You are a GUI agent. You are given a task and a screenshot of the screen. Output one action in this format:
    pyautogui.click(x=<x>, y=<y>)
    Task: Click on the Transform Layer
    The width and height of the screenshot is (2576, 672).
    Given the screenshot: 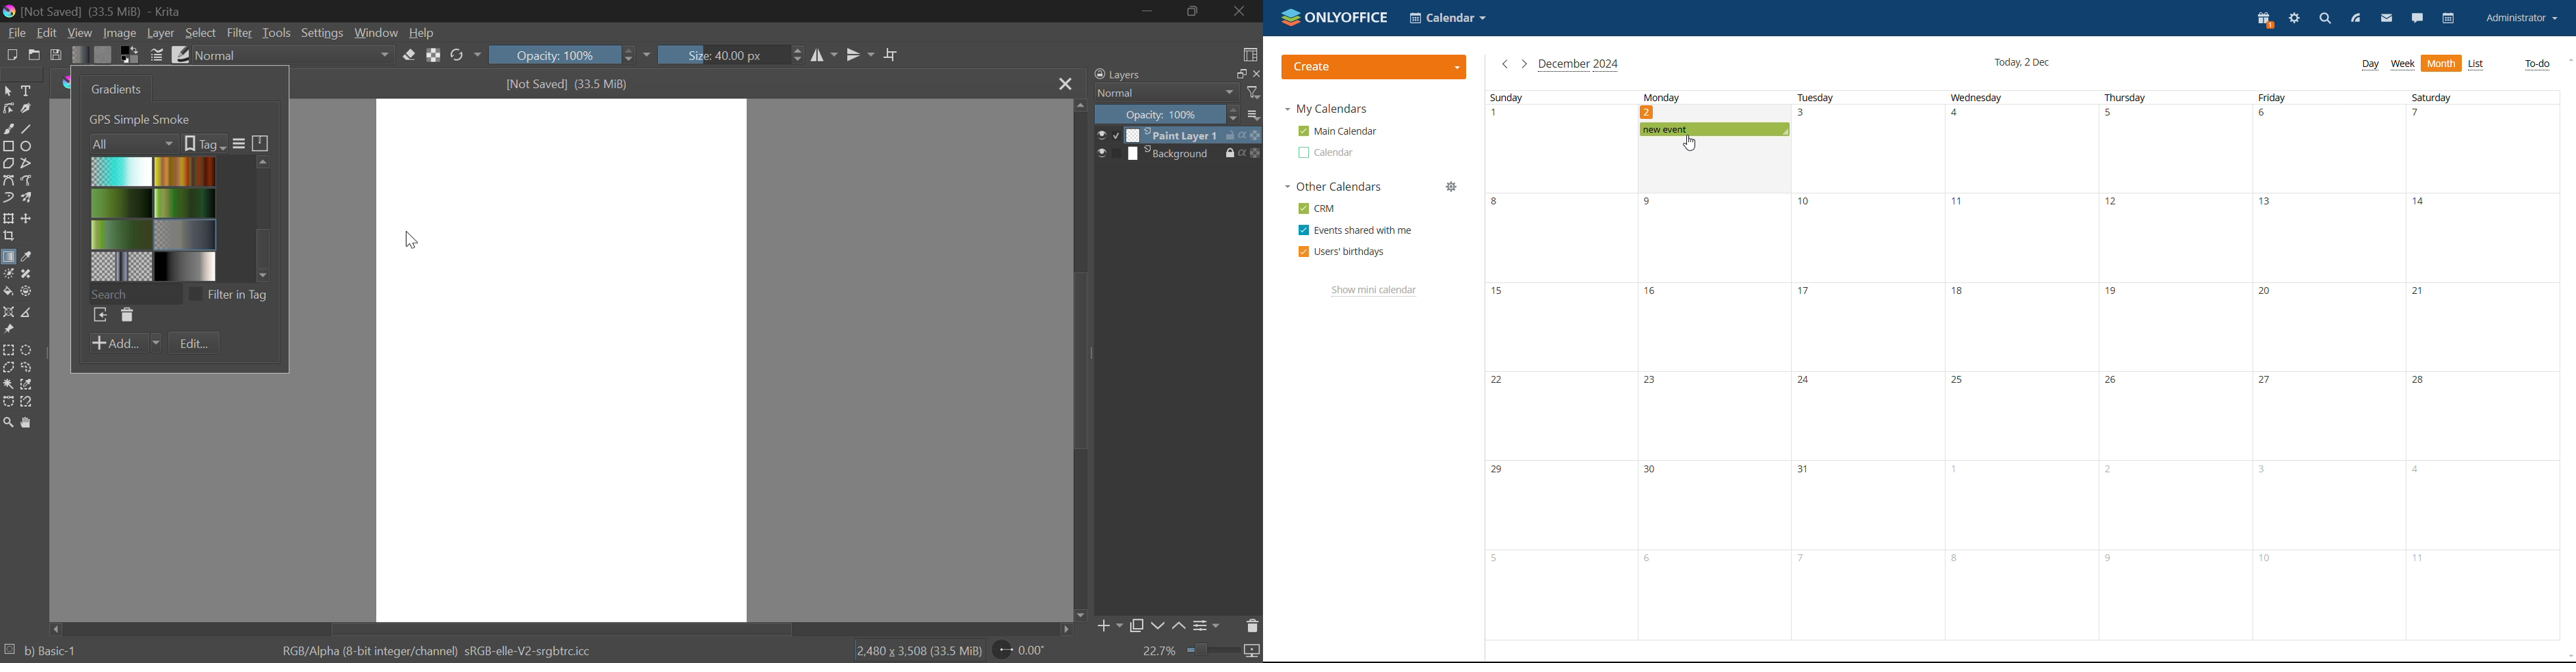 What is the action you would take?
    pyautogui.click(x=8, y=218)
    